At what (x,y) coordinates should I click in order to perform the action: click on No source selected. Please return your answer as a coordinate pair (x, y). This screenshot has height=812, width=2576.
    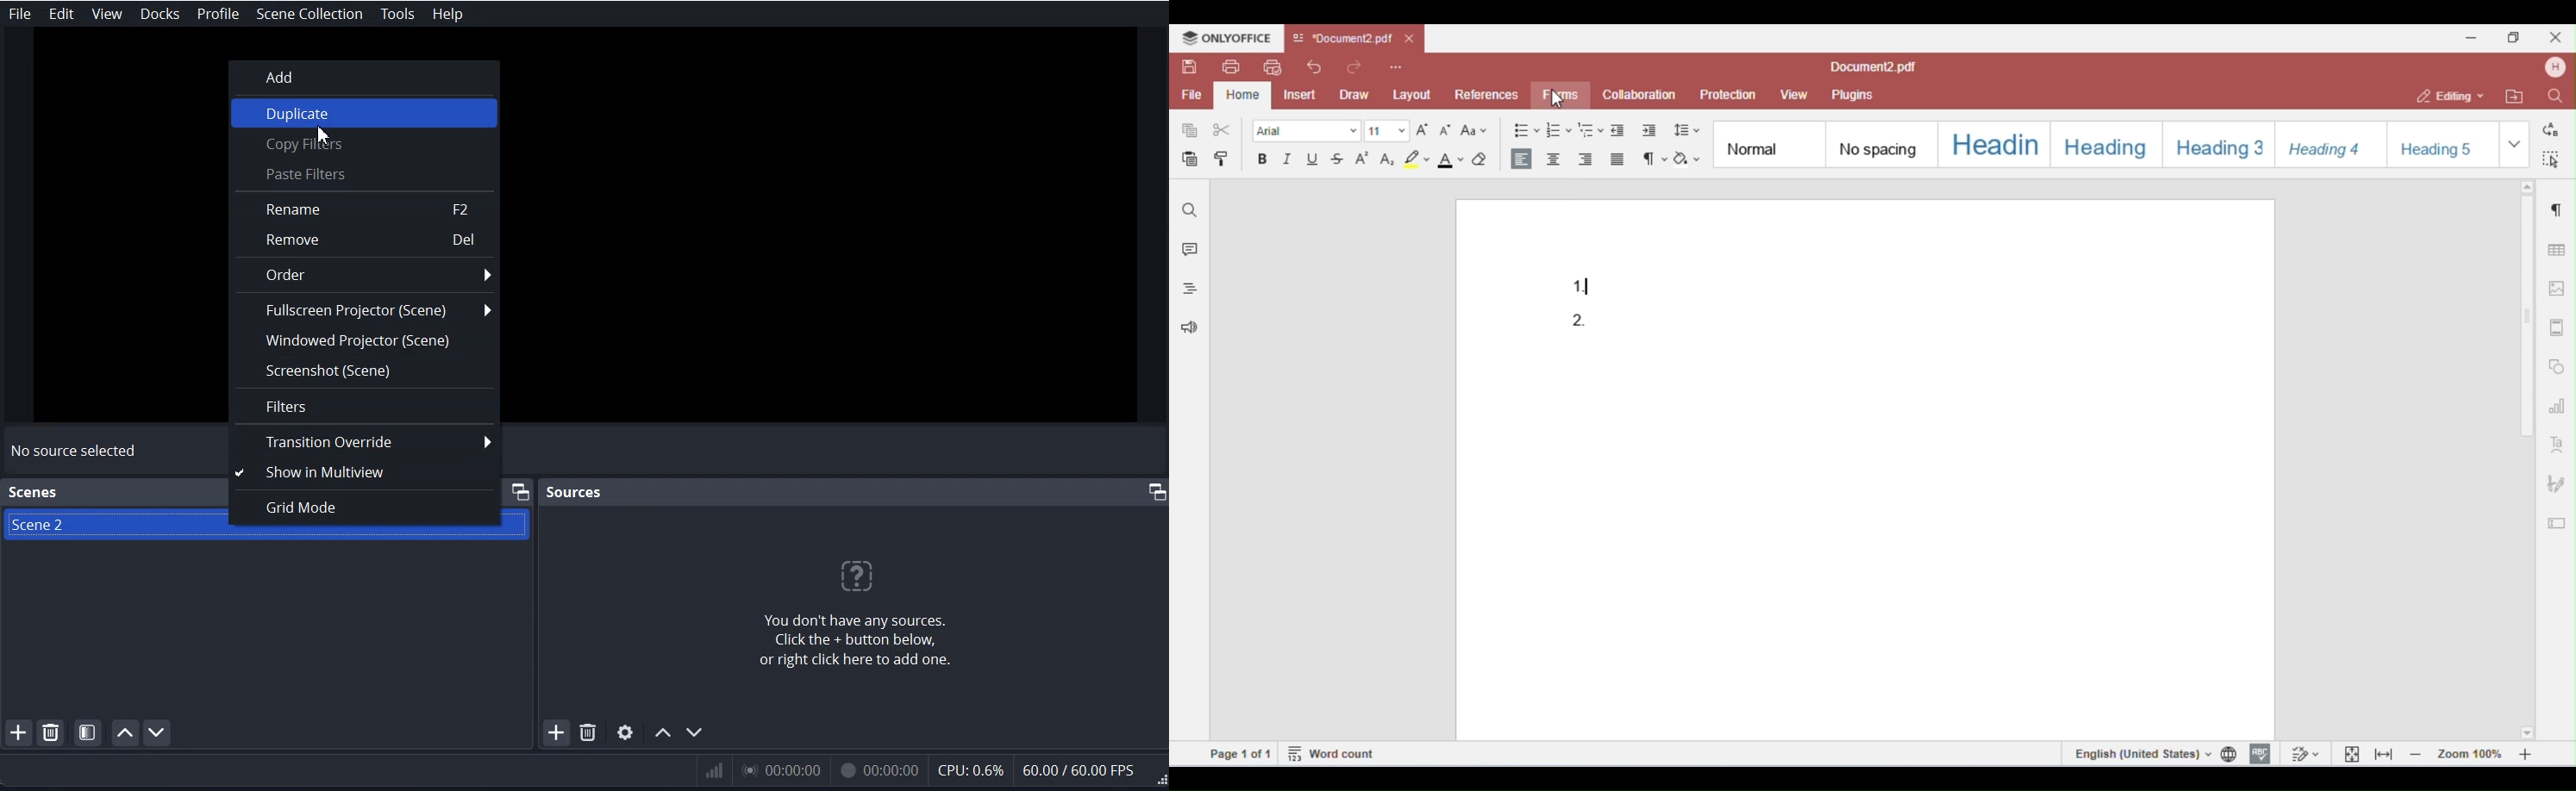
    Looking at the image, I should click on (74, 452).